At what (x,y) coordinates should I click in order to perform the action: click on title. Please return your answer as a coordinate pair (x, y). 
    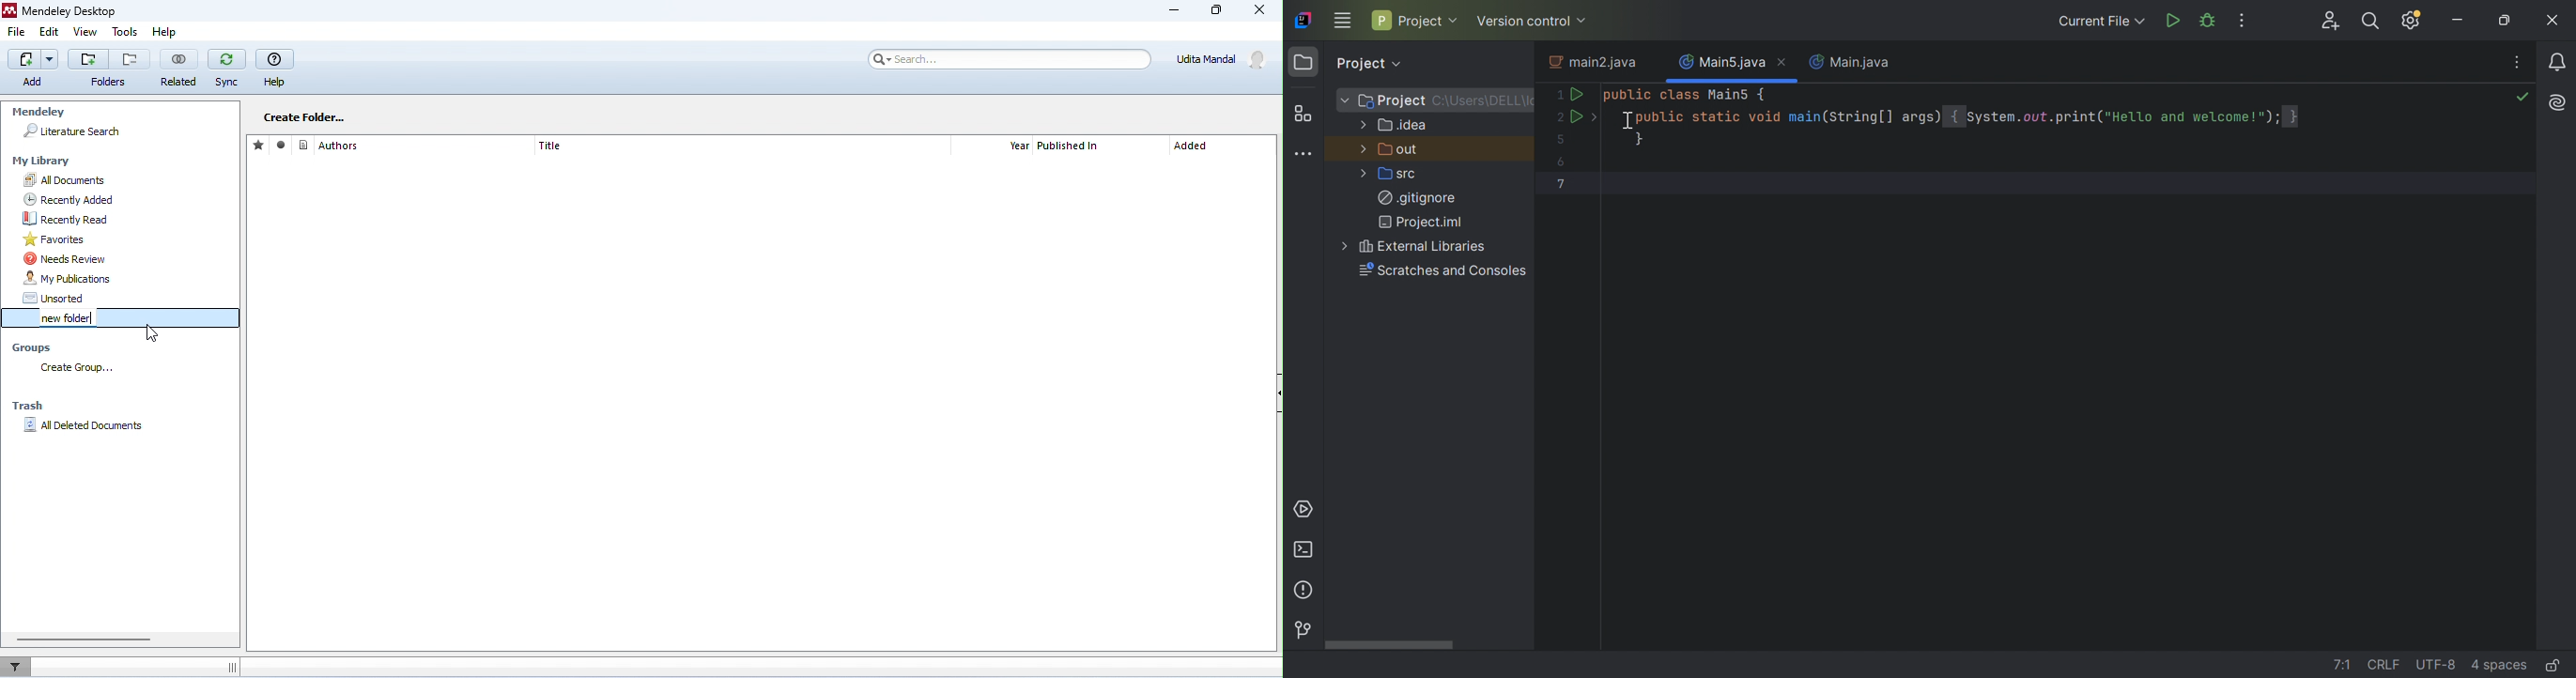
    Looking at the image, I should click on (550, 146).